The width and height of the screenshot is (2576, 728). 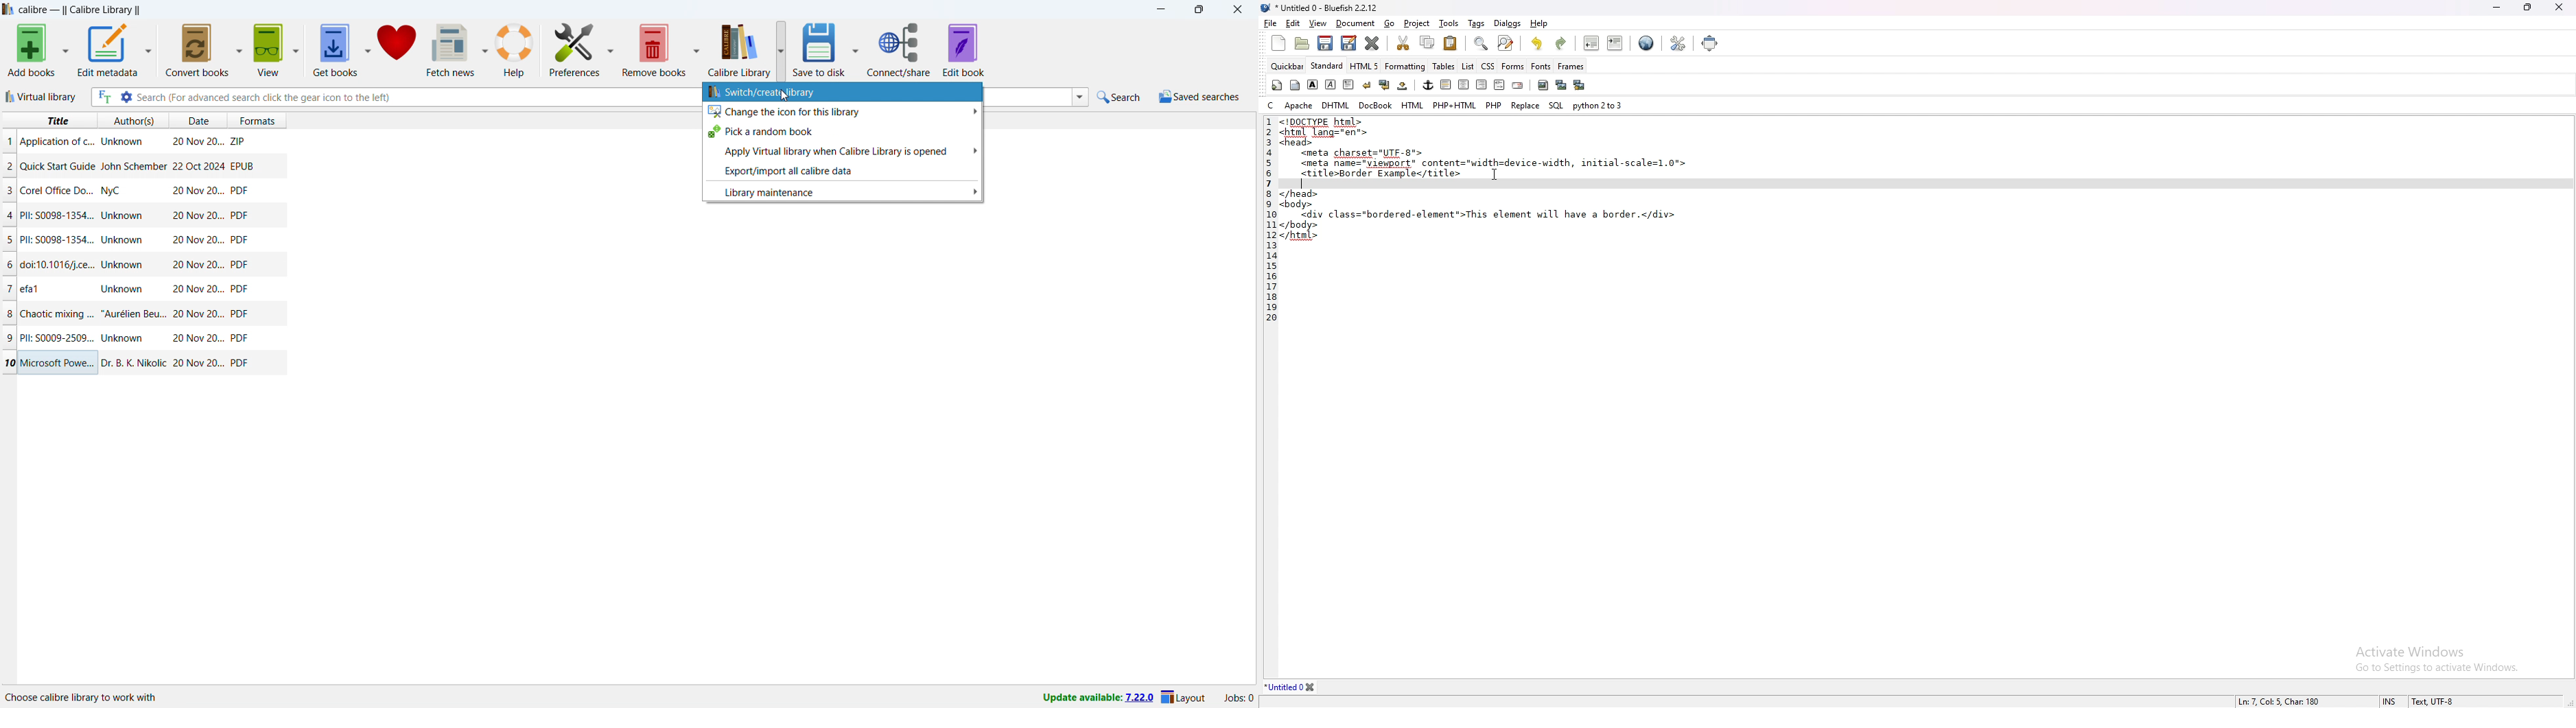 What do you see at coordinates (239, 139) in the screenshot?
I see `ZIP` at bounding box center [239, 139].